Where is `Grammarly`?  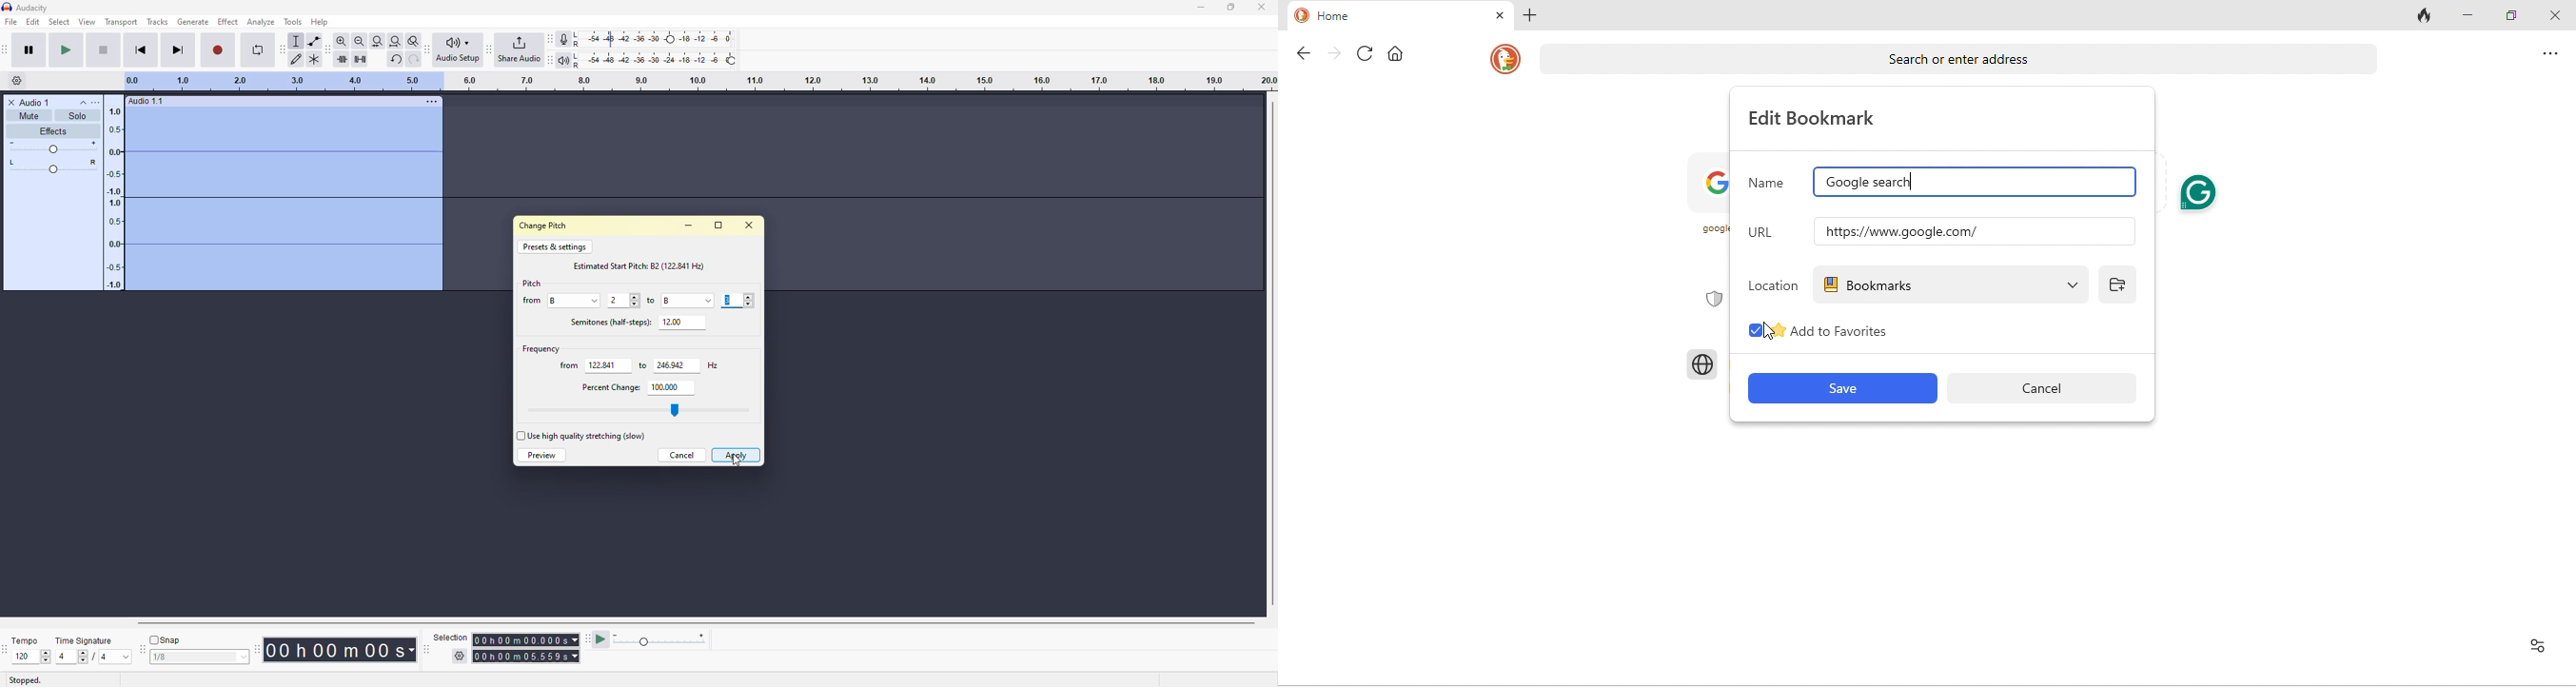 Grammarly is located at coordinates (2199, 193).